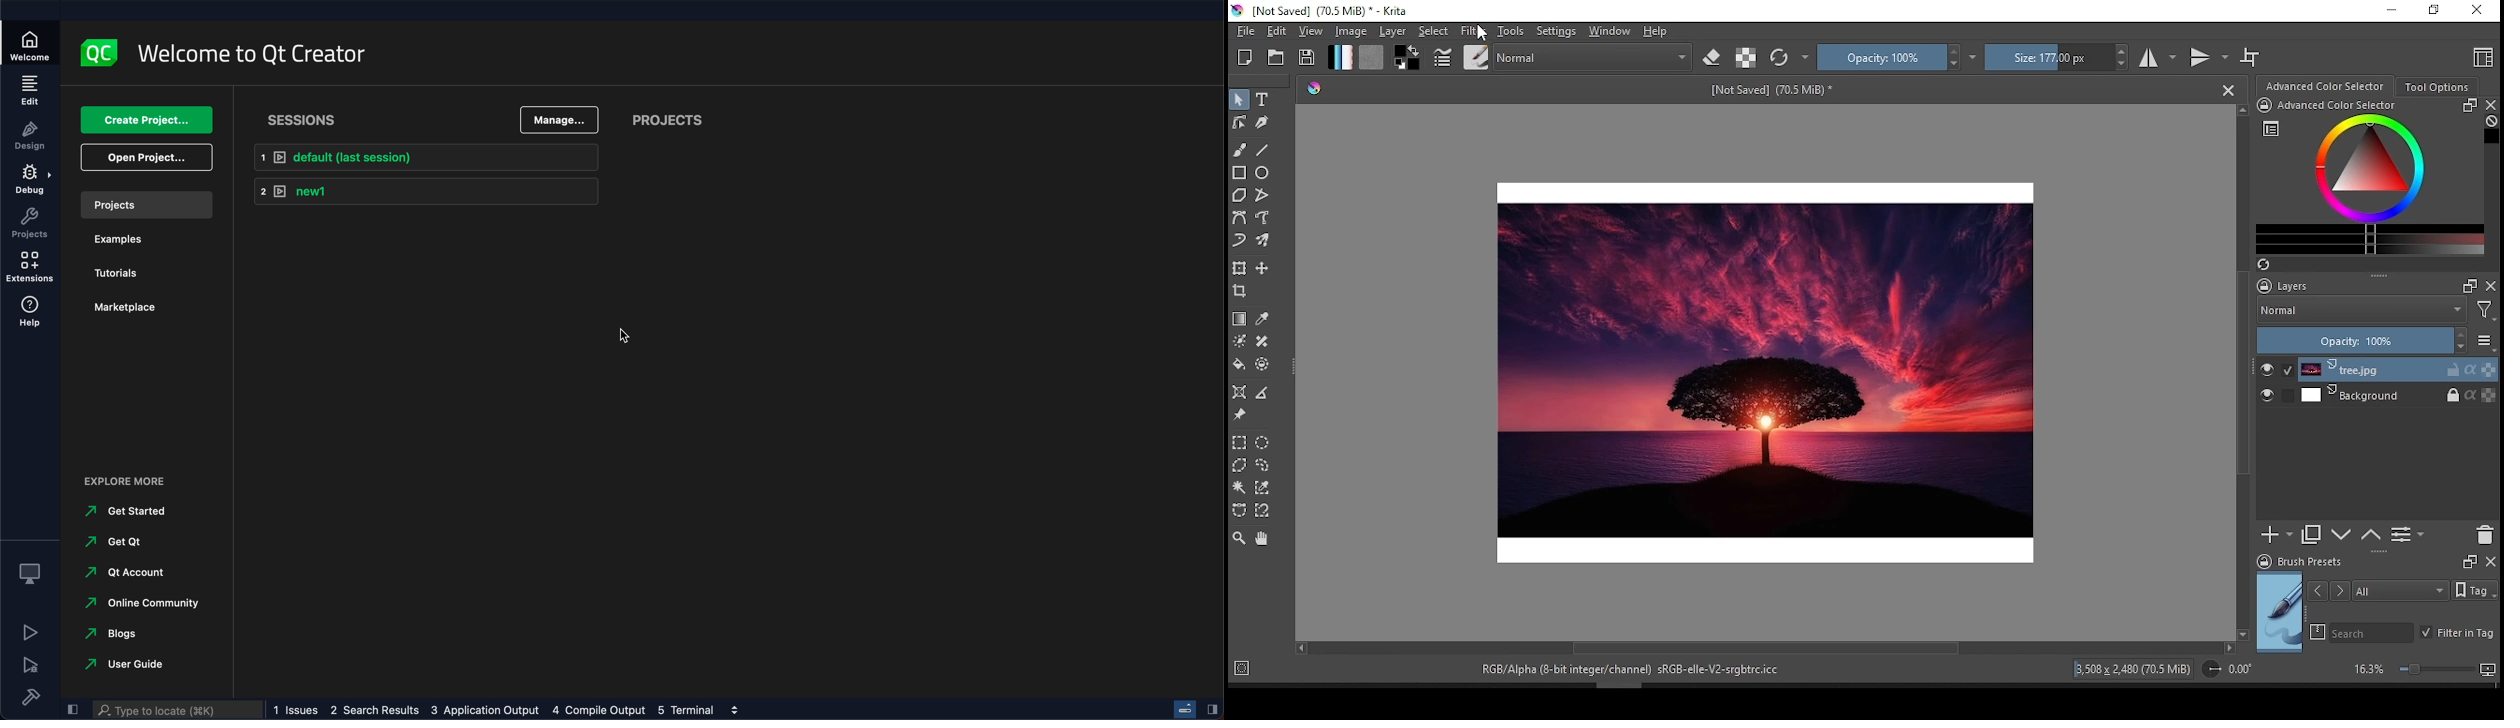  What do you see at coordinates (2331, 562) in the screenshot?
I see `brush presets` at bounding box center [2331, 562].